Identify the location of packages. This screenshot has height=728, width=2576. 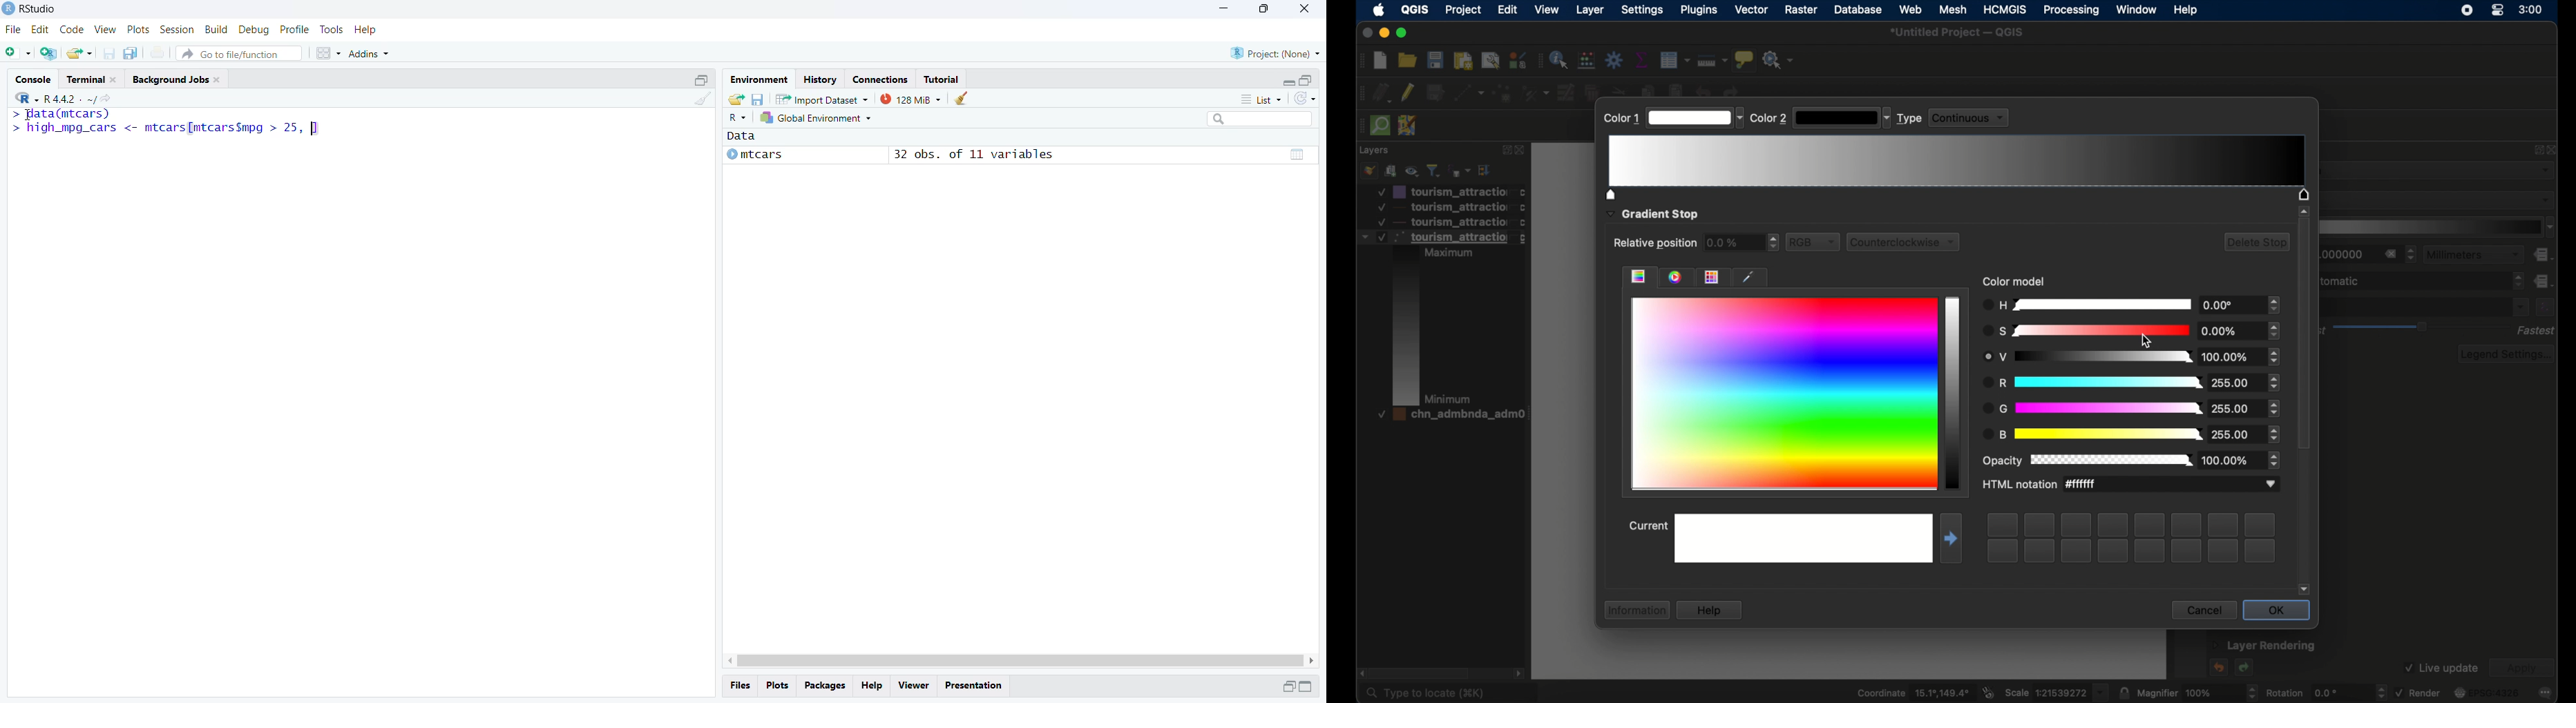
(823, 686).